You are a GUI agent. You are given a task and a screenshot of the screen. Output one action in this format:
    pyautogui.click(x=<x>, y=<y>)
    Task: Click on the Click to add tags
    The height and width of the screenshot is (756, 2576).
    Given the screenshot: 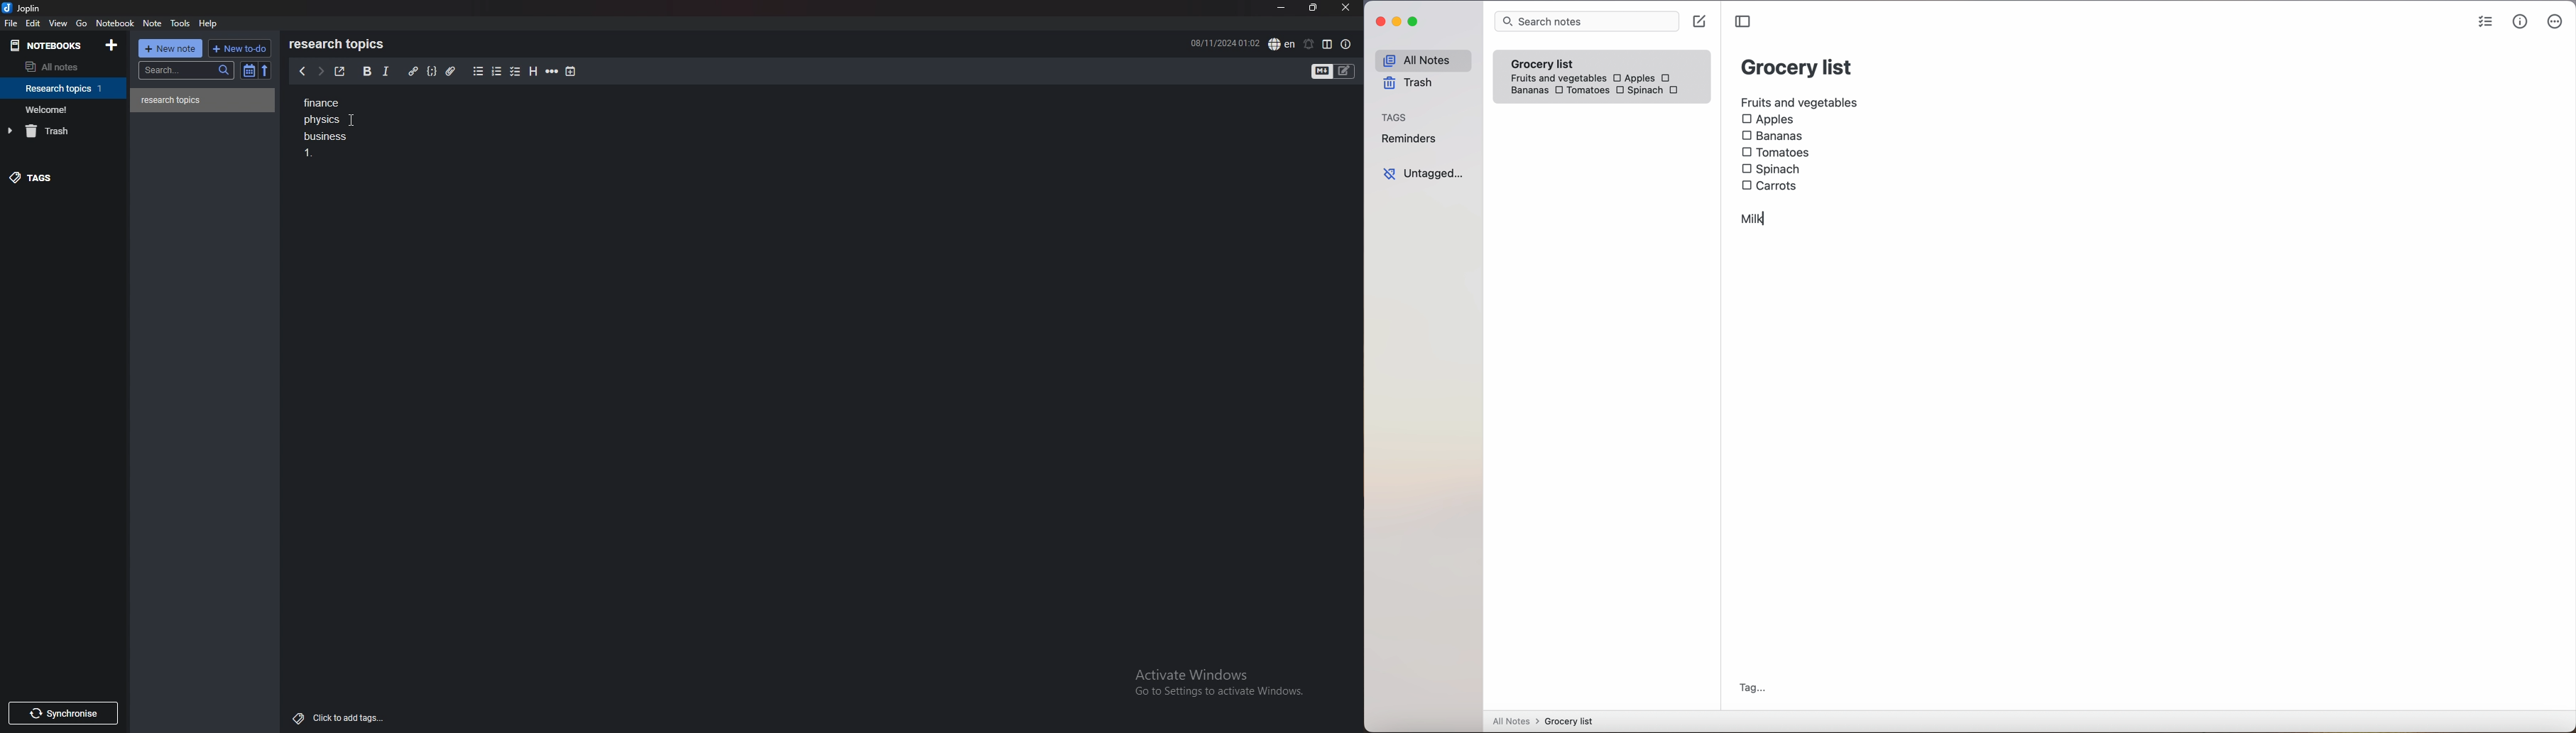 What is the action you would take?
    pyautogui.click(x=335, y=717)
    